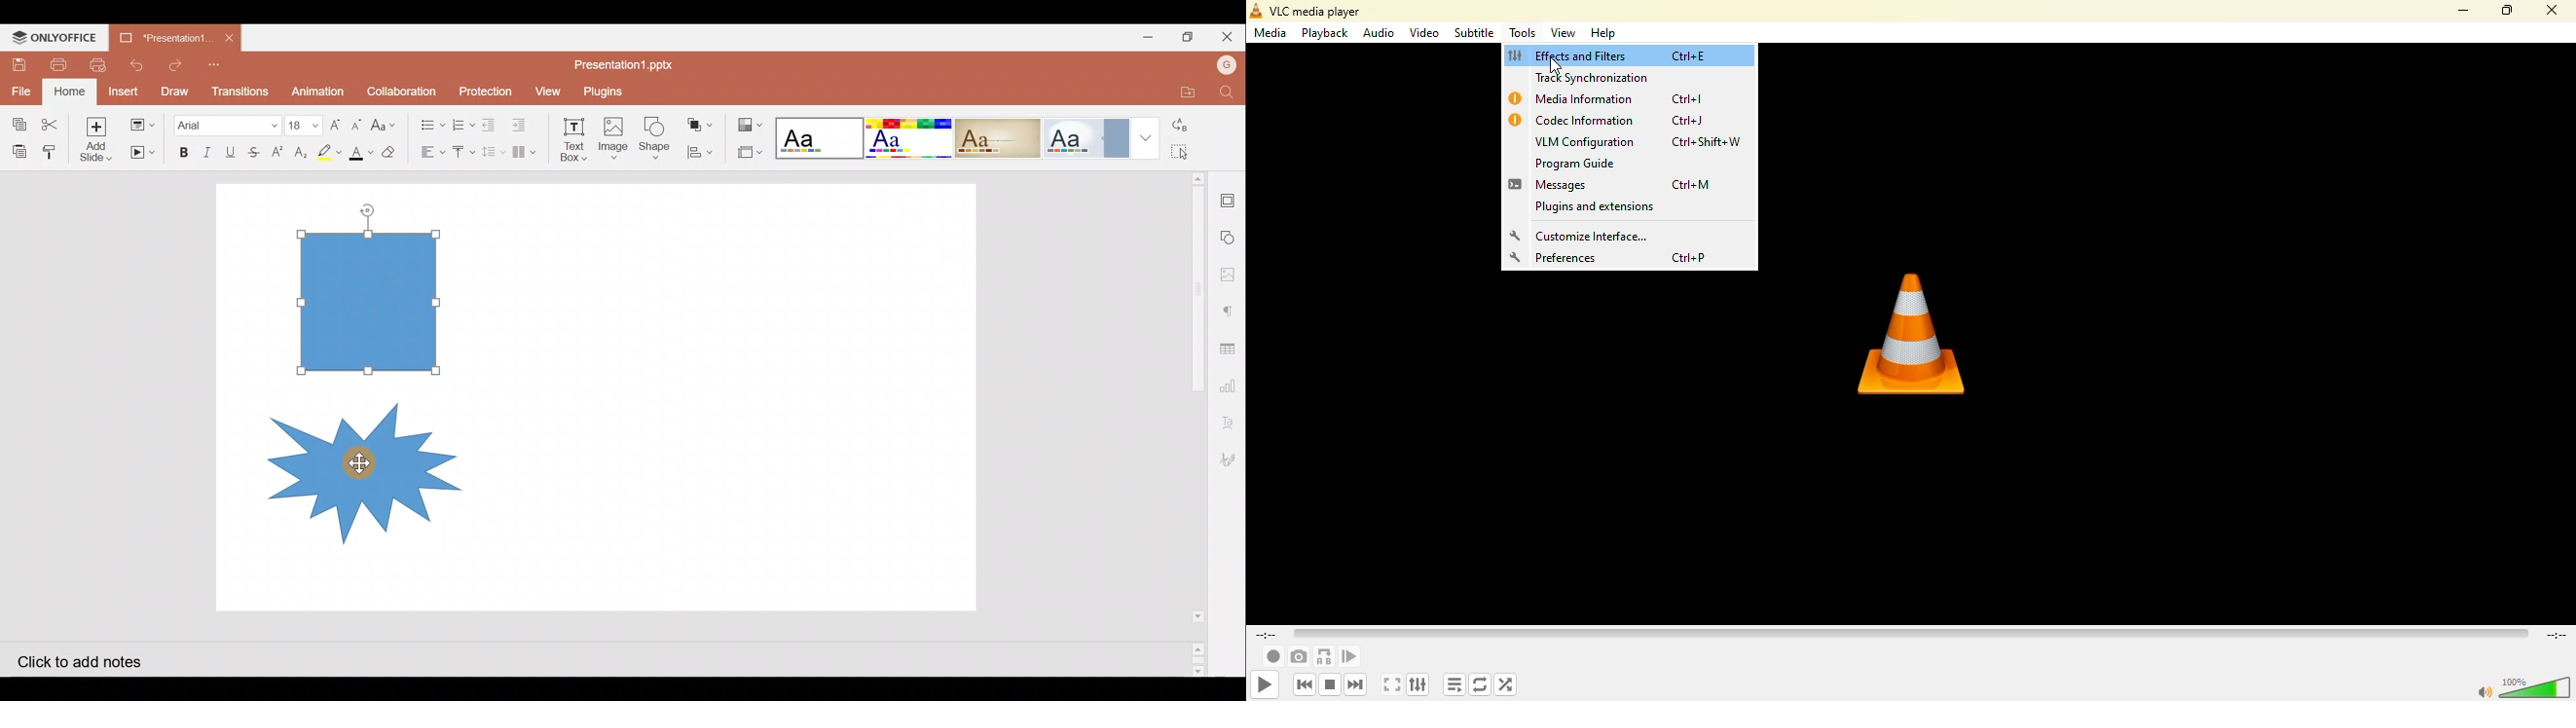 Image resolution: width=2576 pixels, height=728 pixels. Describe the element at coordinates (1304, 684) in the screenshot. I see `previous media in playlist` at that location.